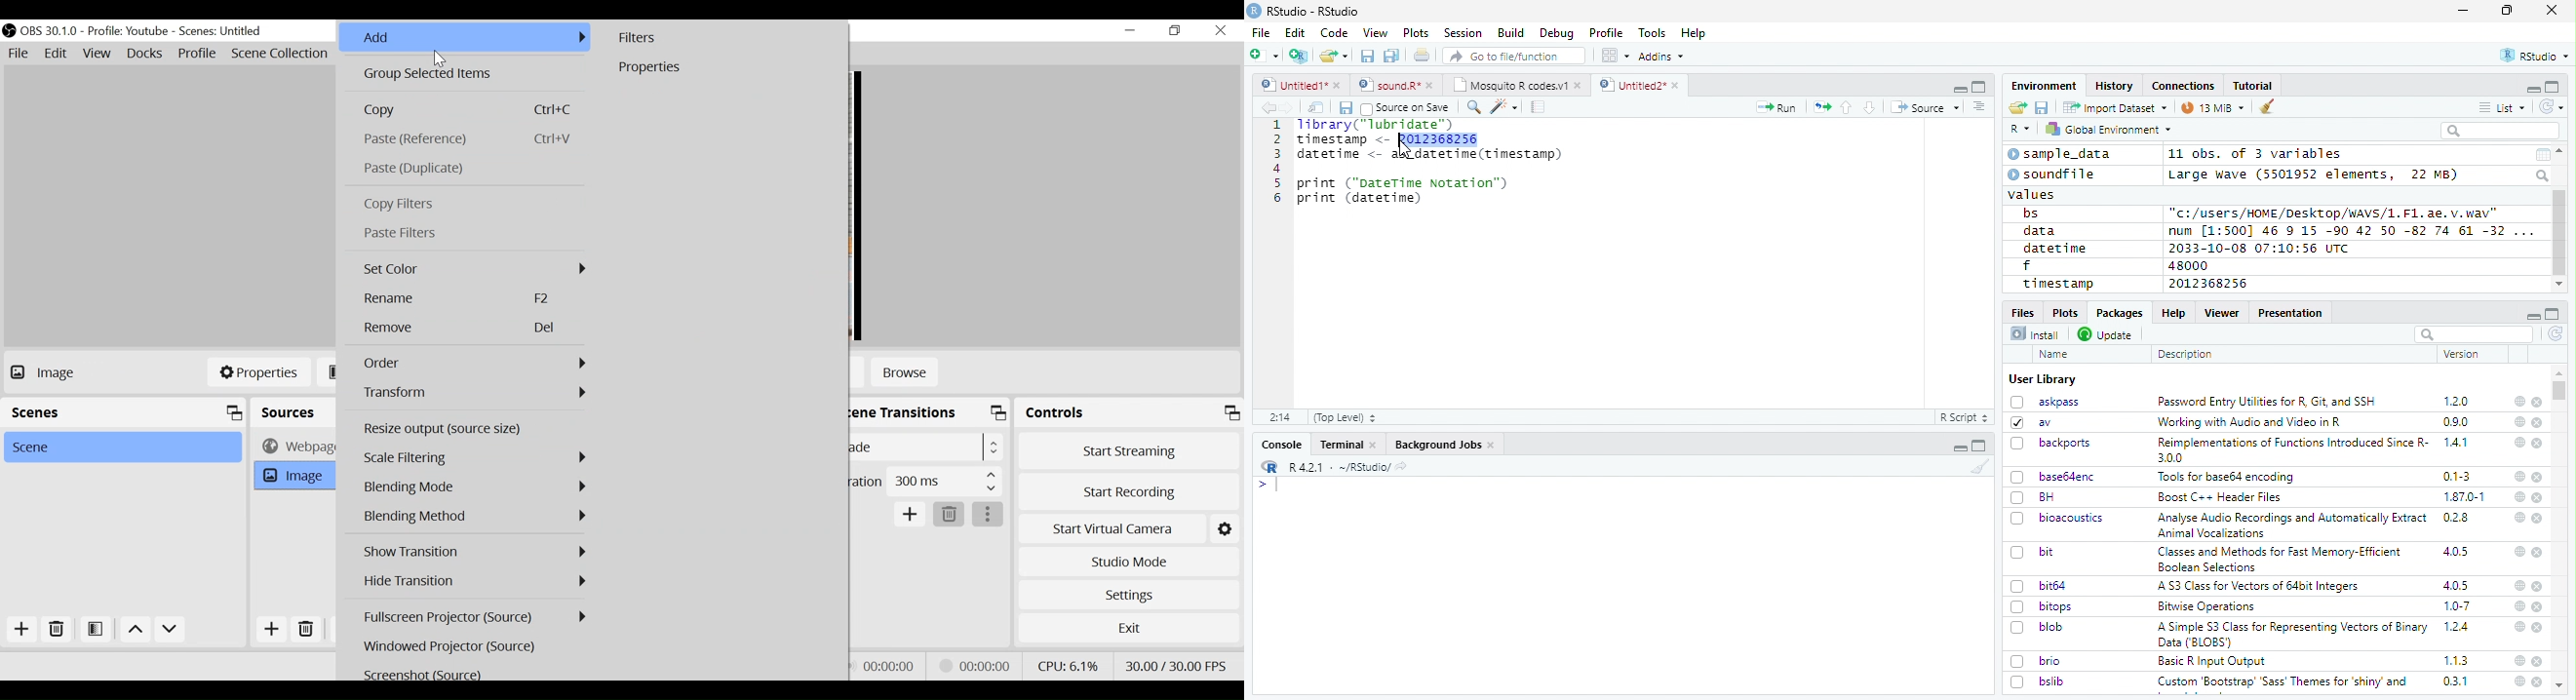 The height and width of the screenshot is (700, 2576). Describe the element at coordinates (1557, 33) in the screenshot. I see `Debug` at that location.